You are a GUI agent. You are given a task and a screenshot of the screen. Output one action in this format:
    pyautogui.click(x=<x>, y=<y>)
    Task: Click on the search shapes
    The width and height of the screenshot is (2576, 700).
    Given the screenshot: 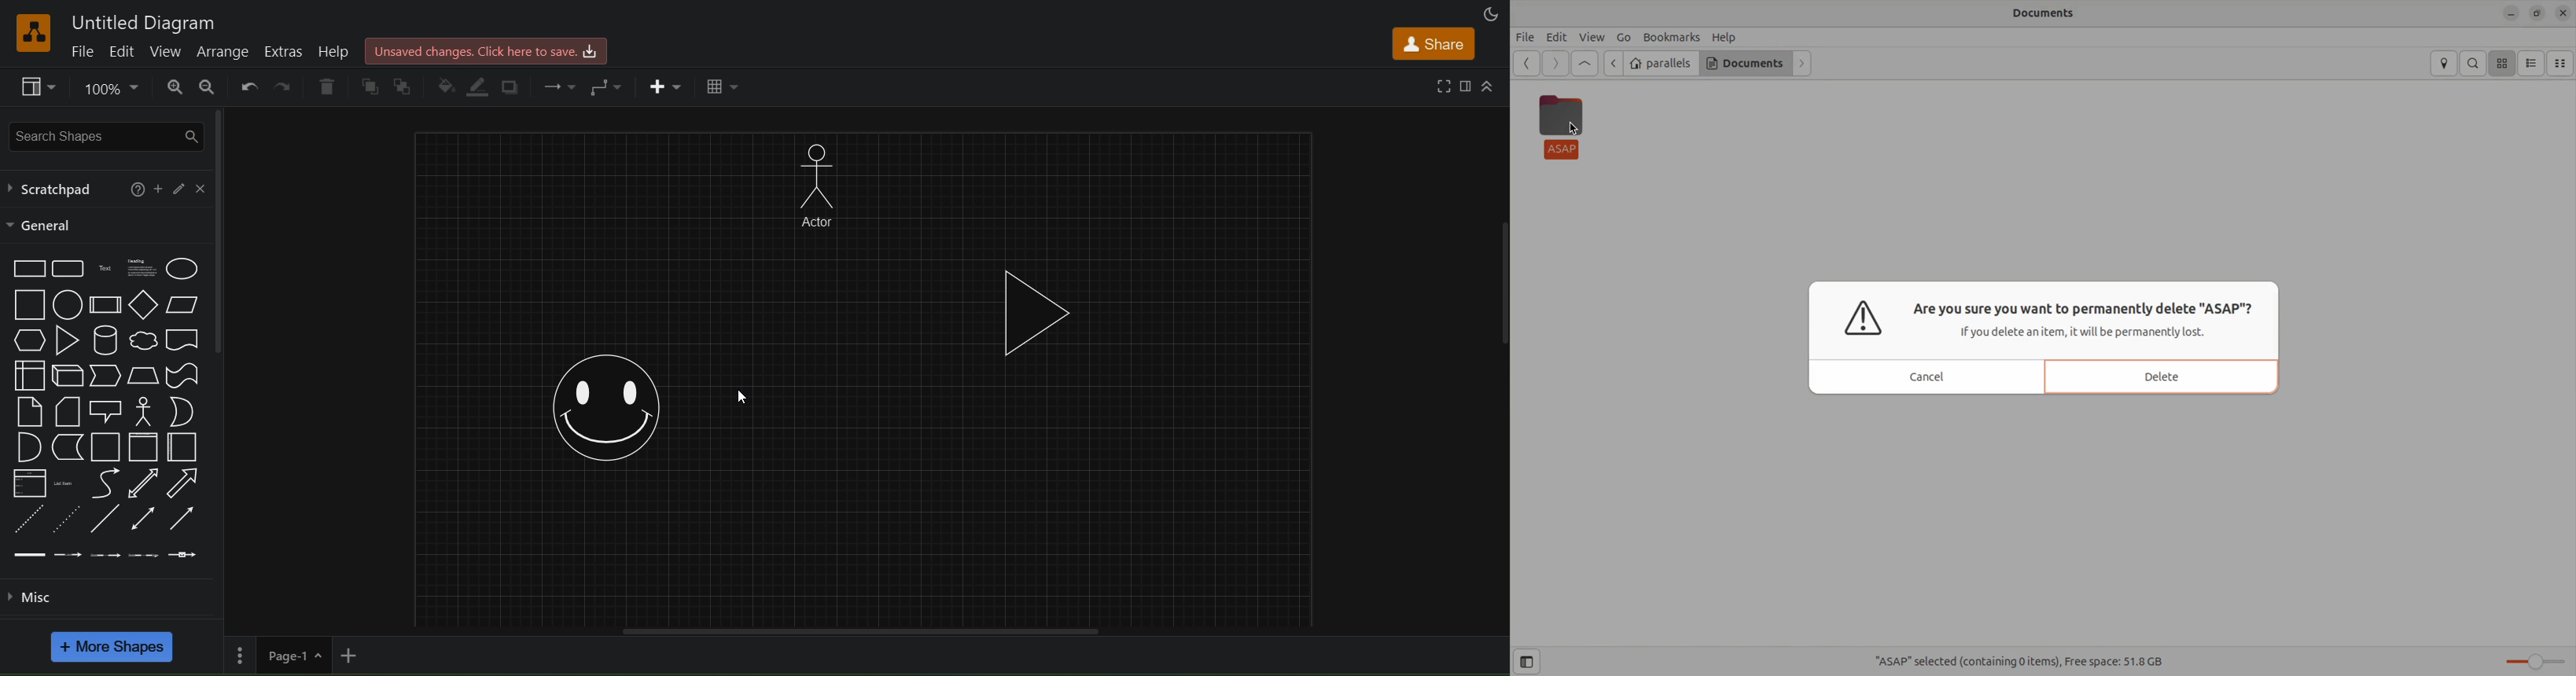 What is the action you would take?
    pyautogui.click(x=106, y=134)
    